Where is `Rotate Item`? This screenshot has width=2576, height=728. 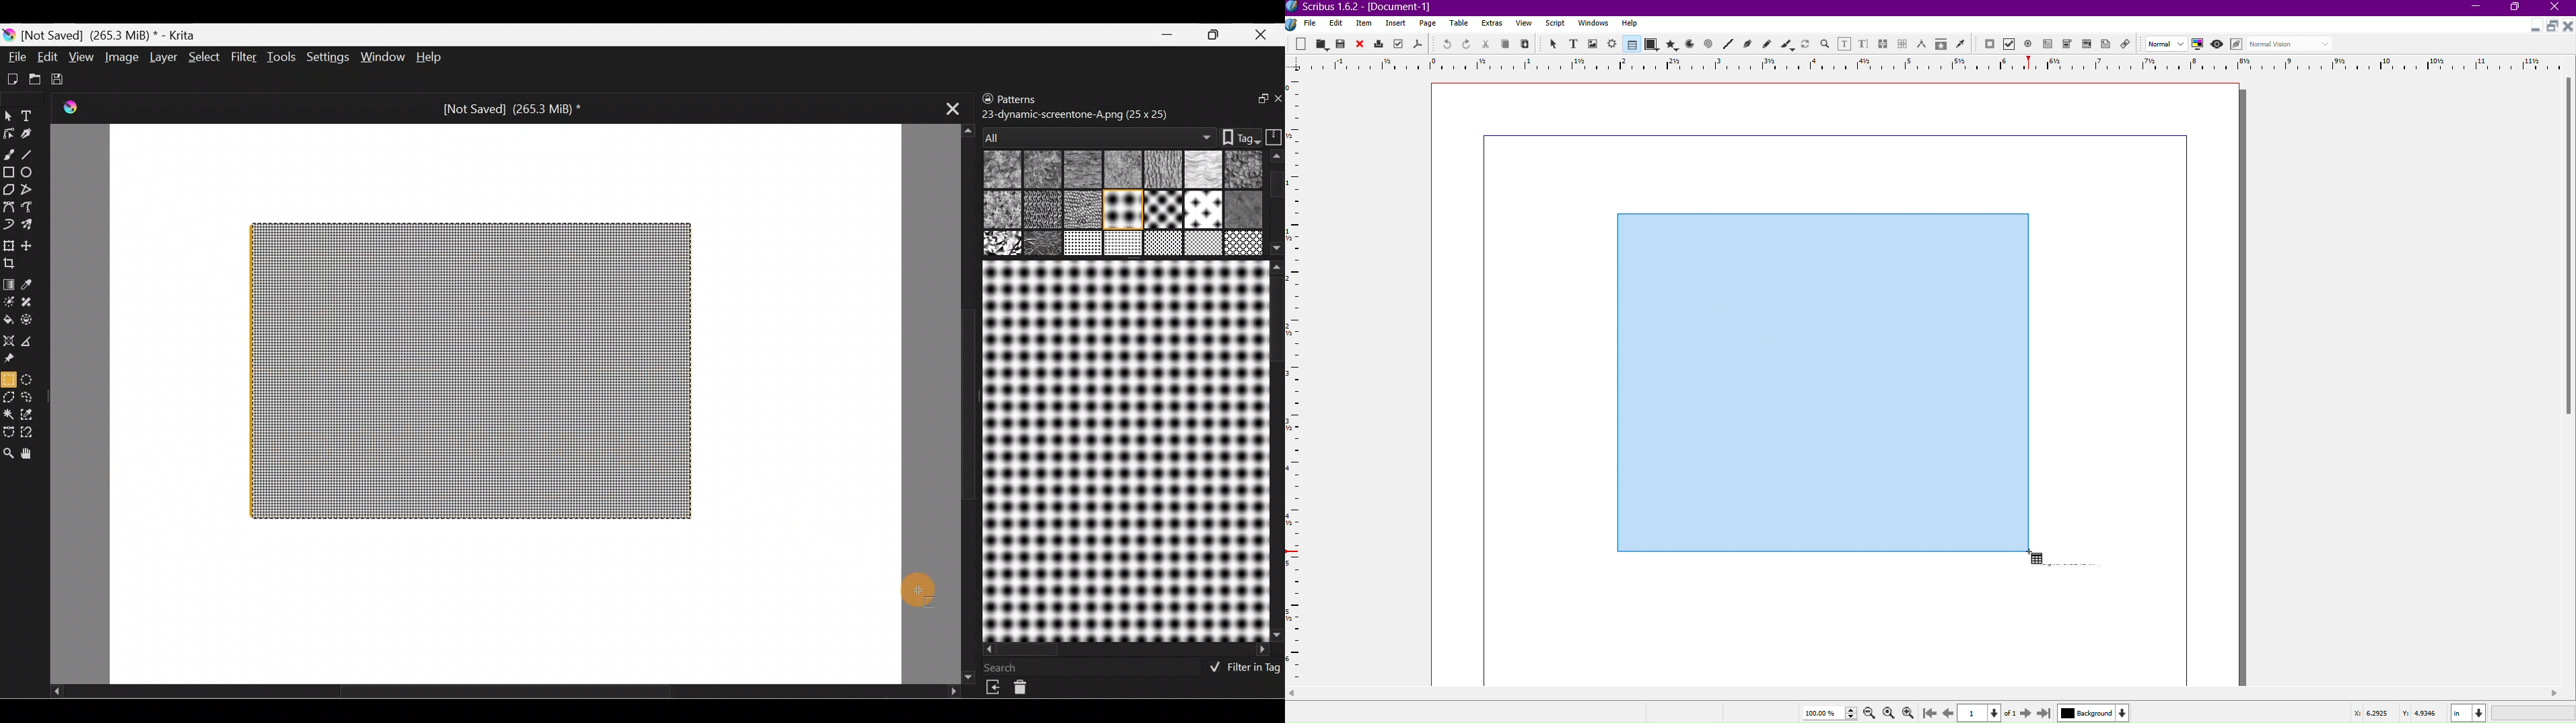 Rotate Item is located at coordinates (1805, 43).